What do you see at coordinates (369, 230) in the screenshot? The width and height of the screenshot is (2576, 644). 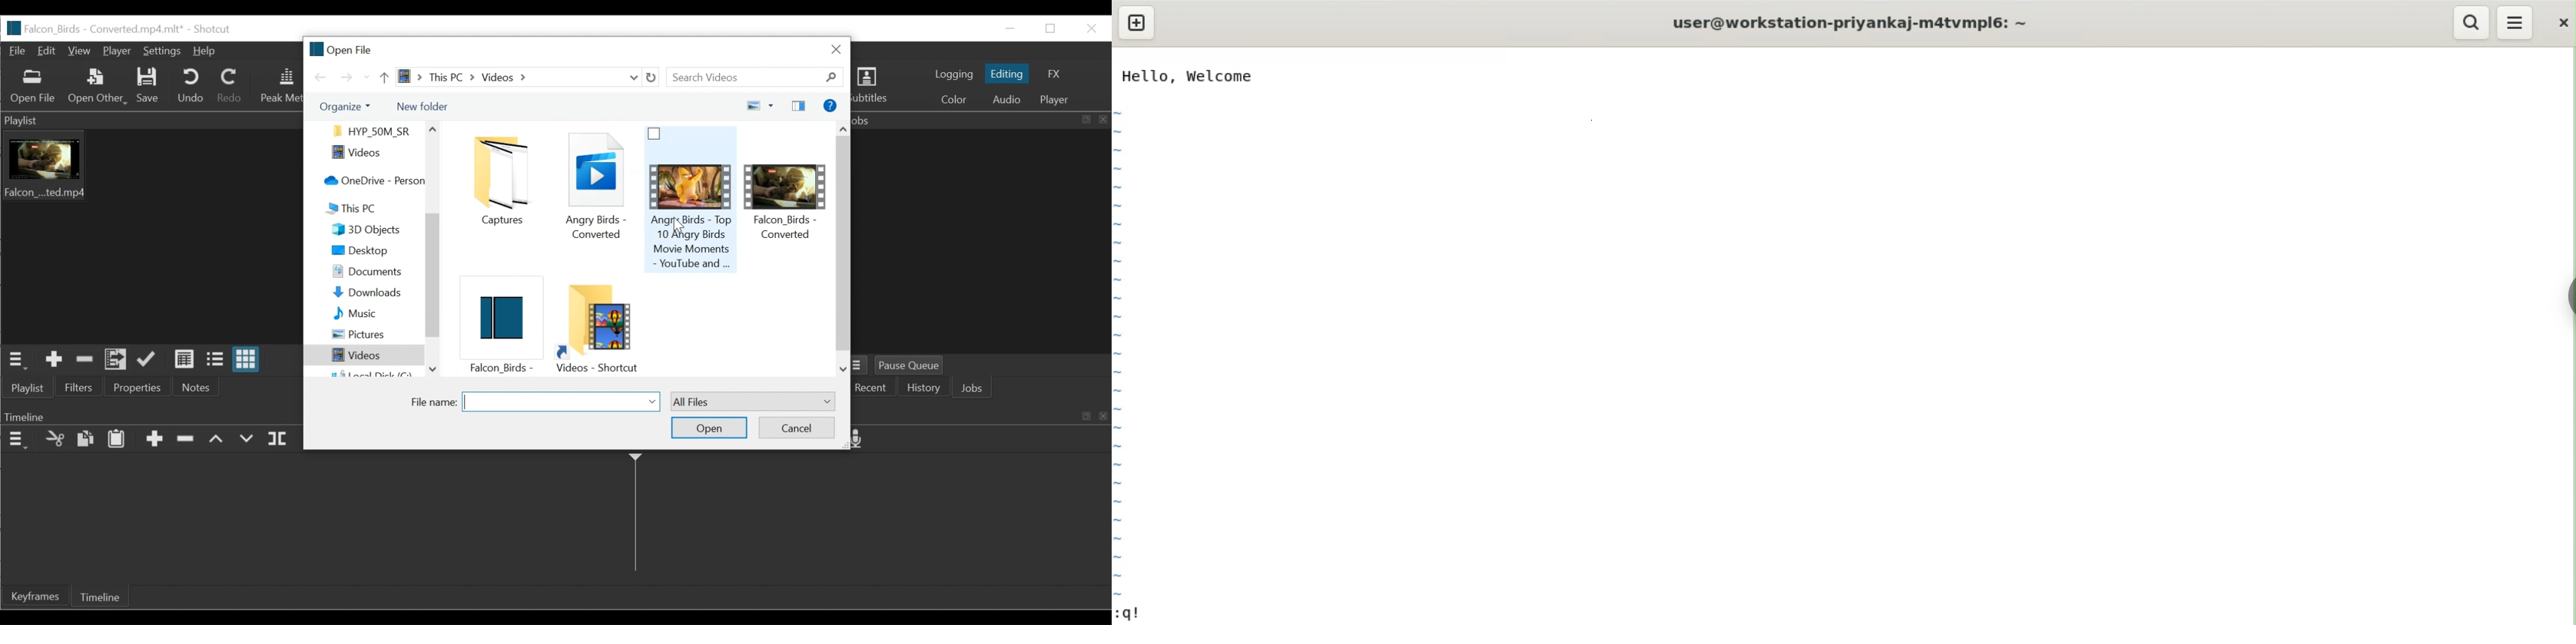 I see `3D Objects` at bounding box center [369, 230].